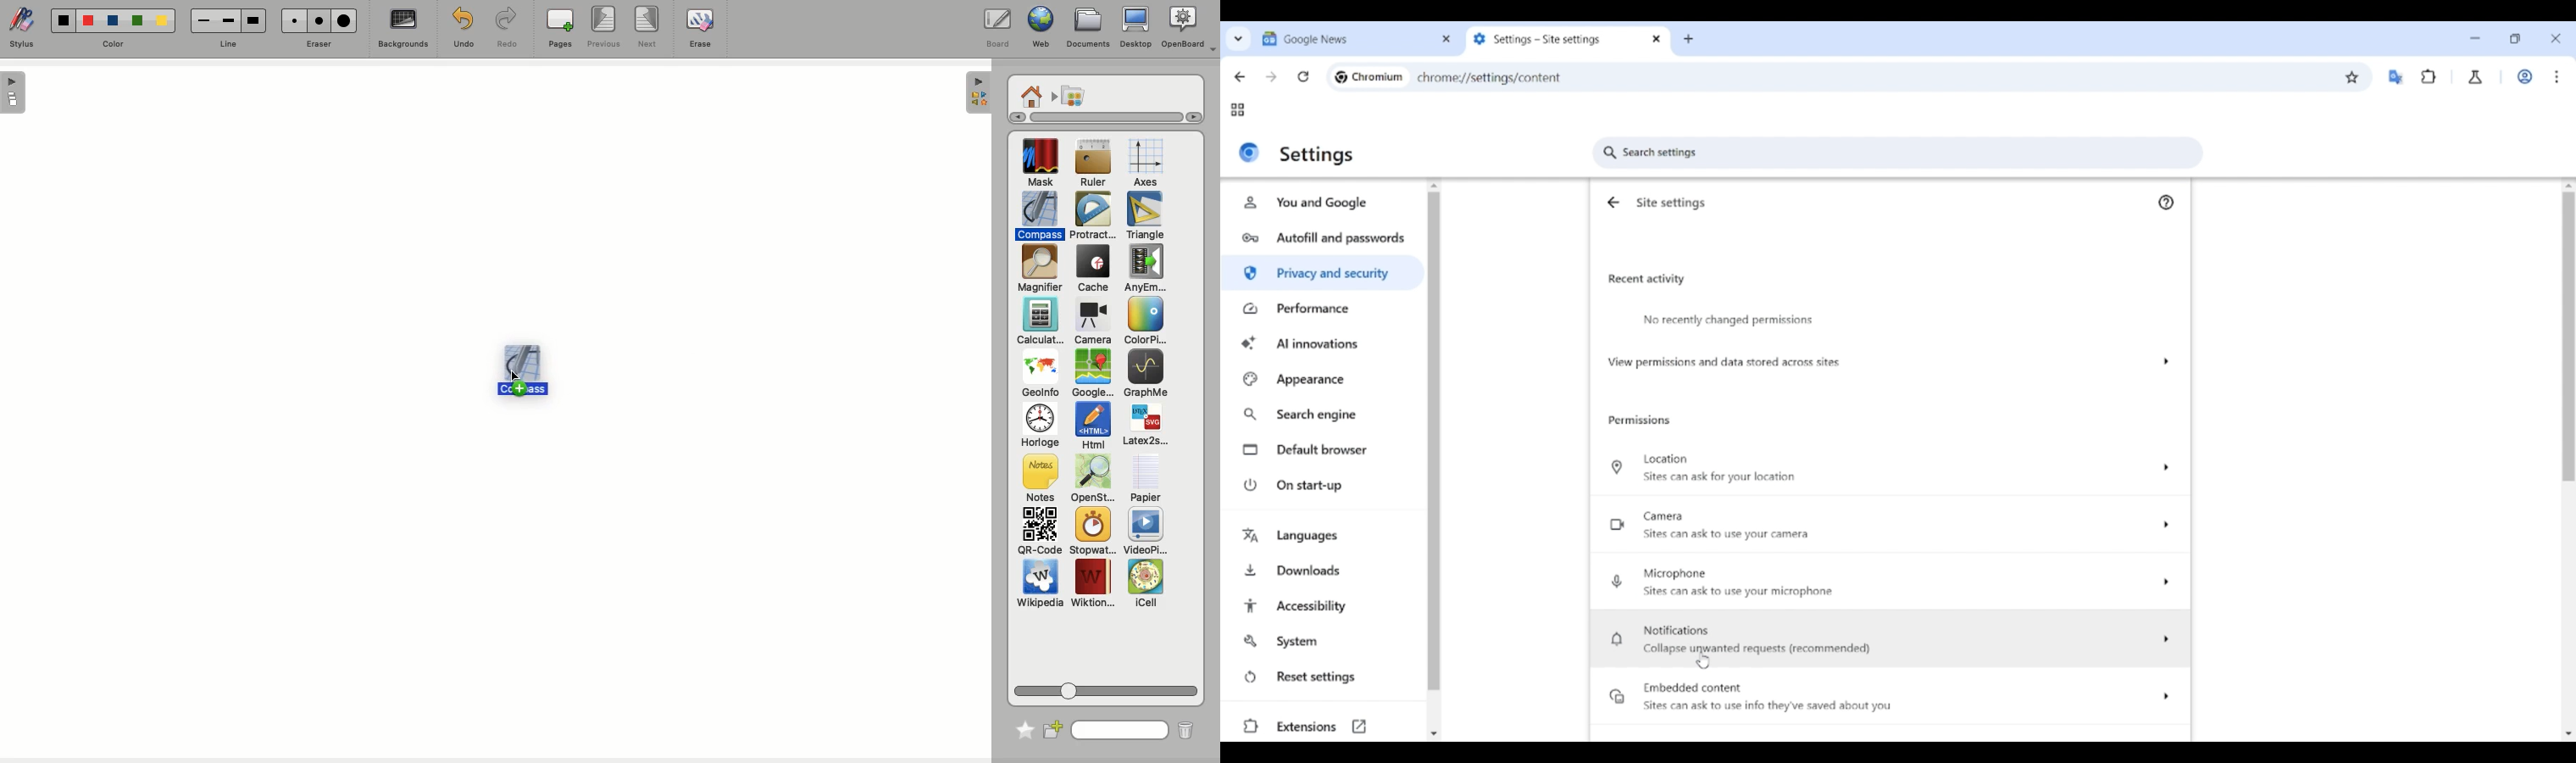  Describe the element at coordinates (2568, 186) in the screenshot. I see `Quick slide to top` at that location.